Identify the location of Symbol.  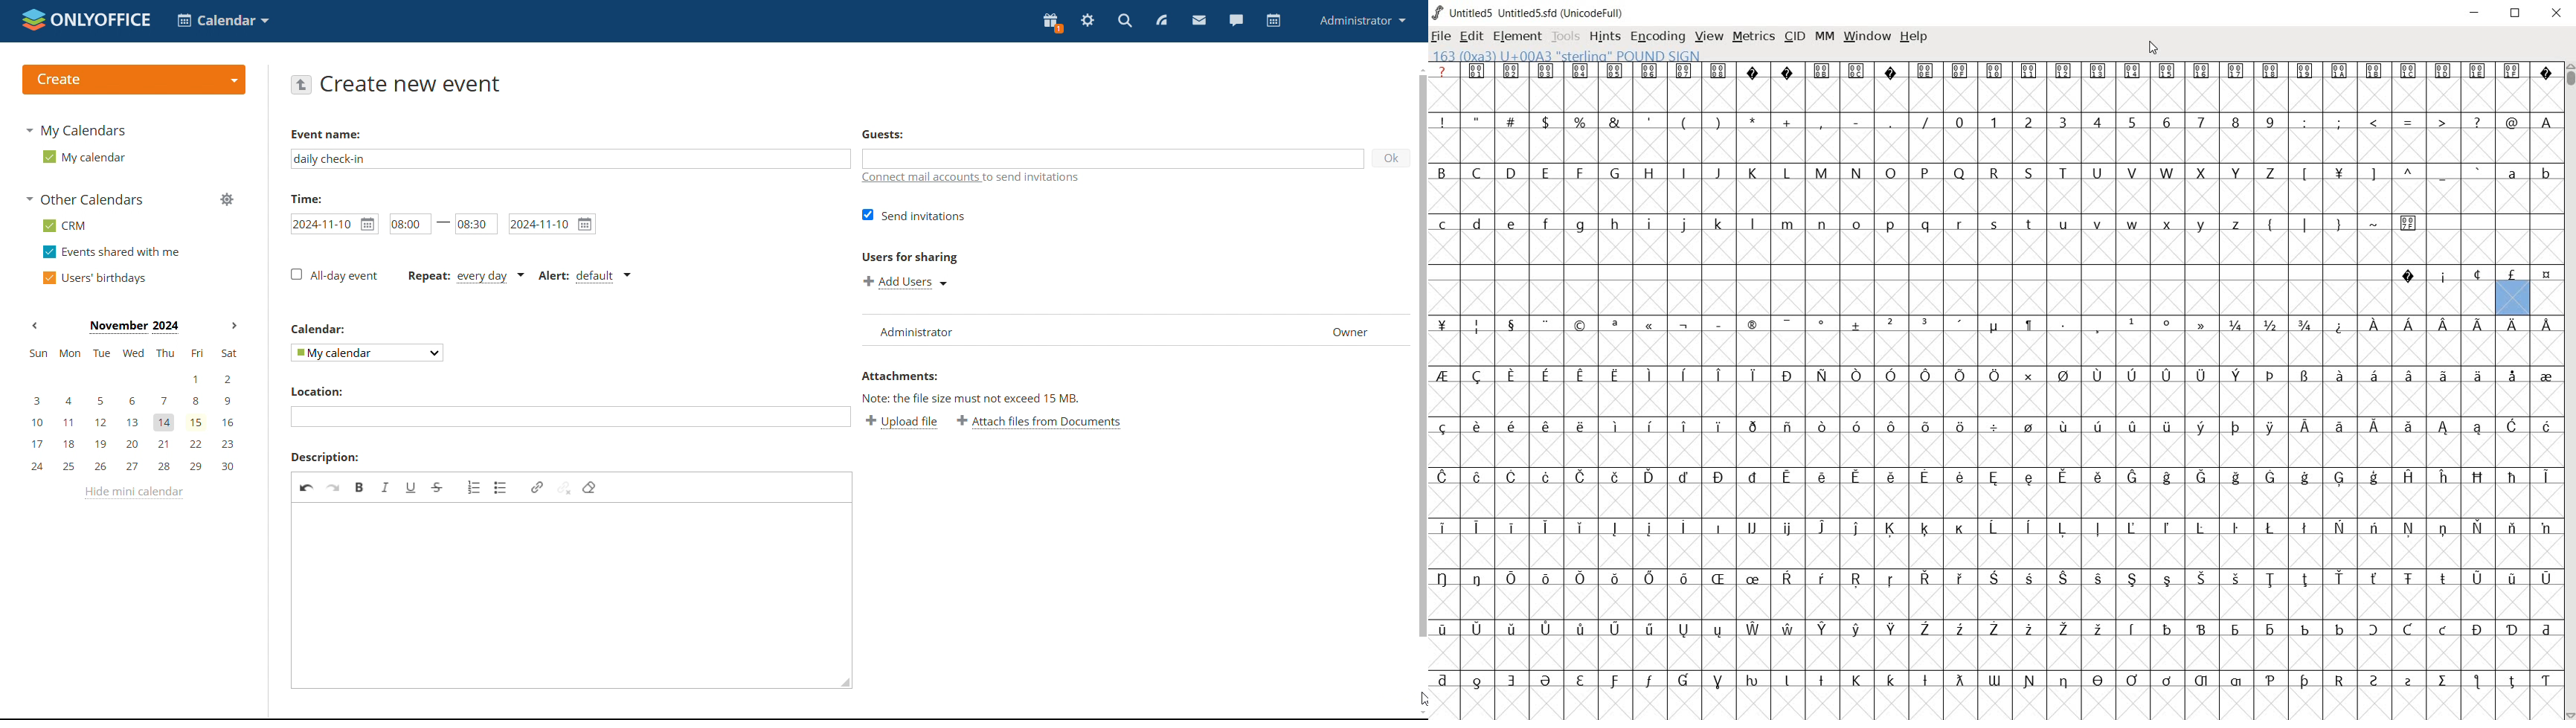
(2097, 375).